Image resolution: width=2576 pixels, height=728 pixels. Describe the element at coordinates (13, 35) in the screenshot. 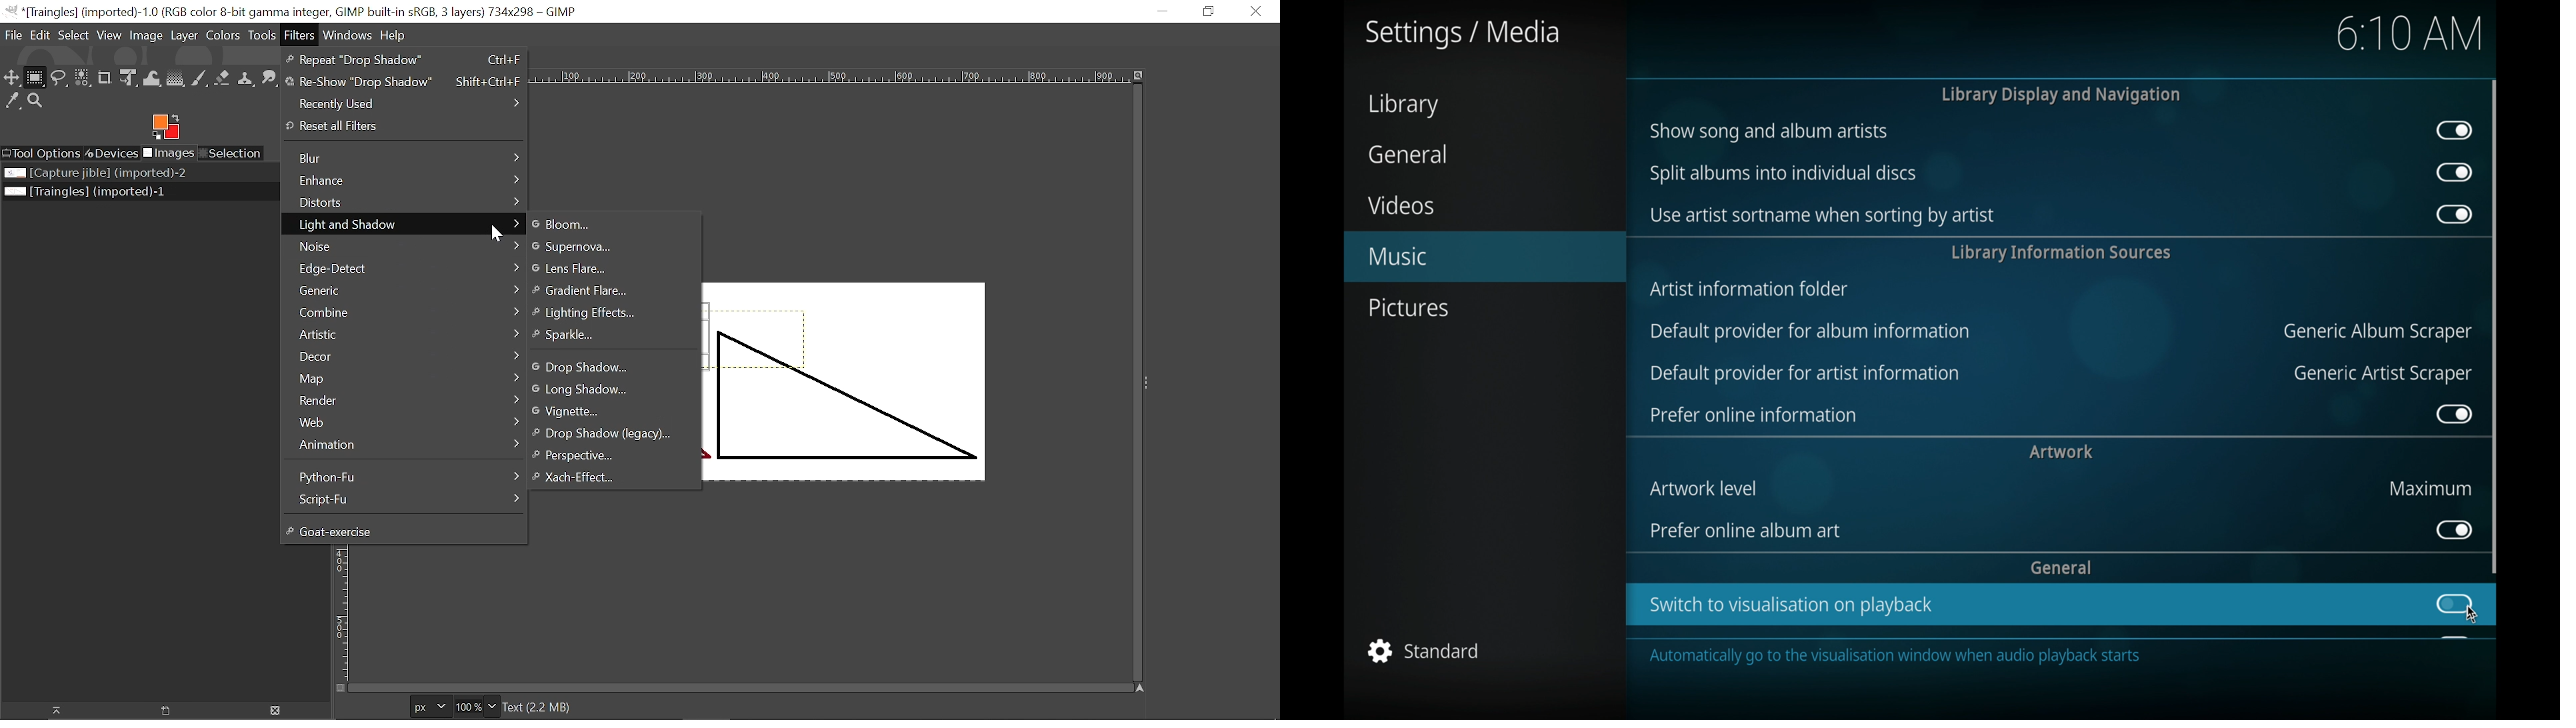

I see `File` at that location.